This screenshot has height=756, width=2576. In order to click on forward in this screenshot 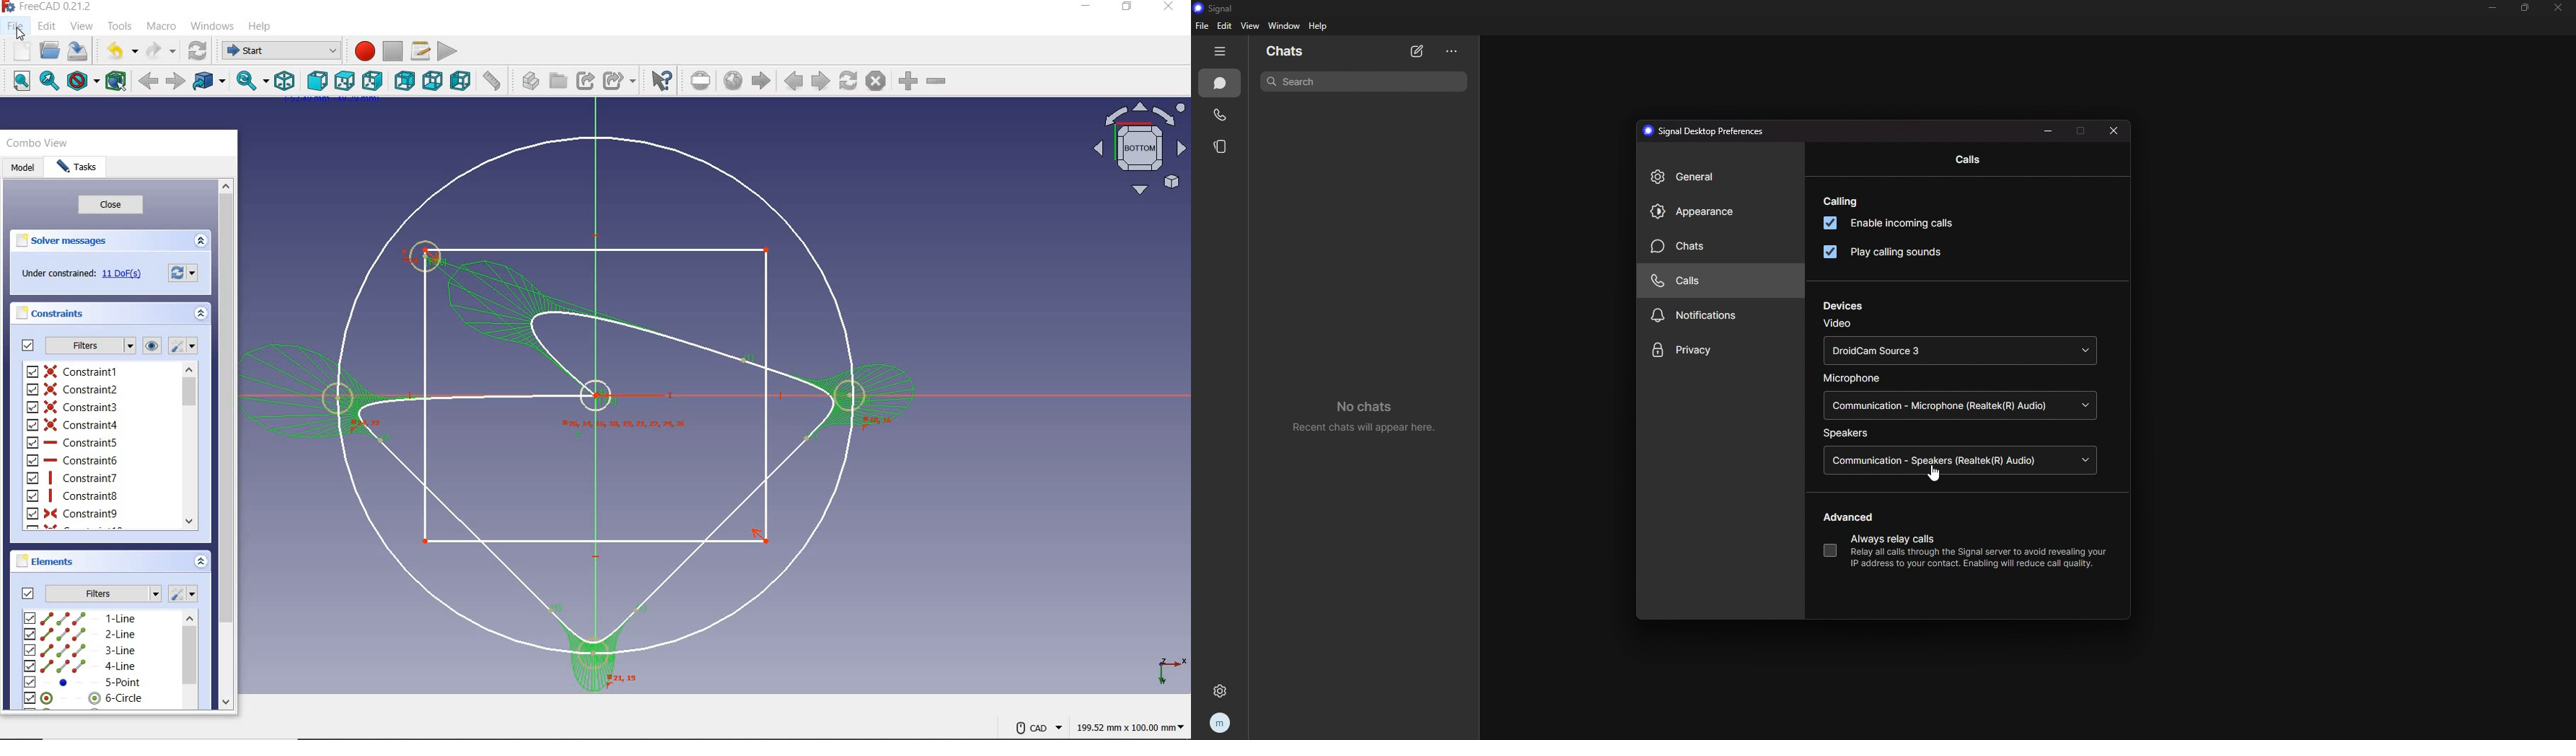, I will do `click(174, 82)`.